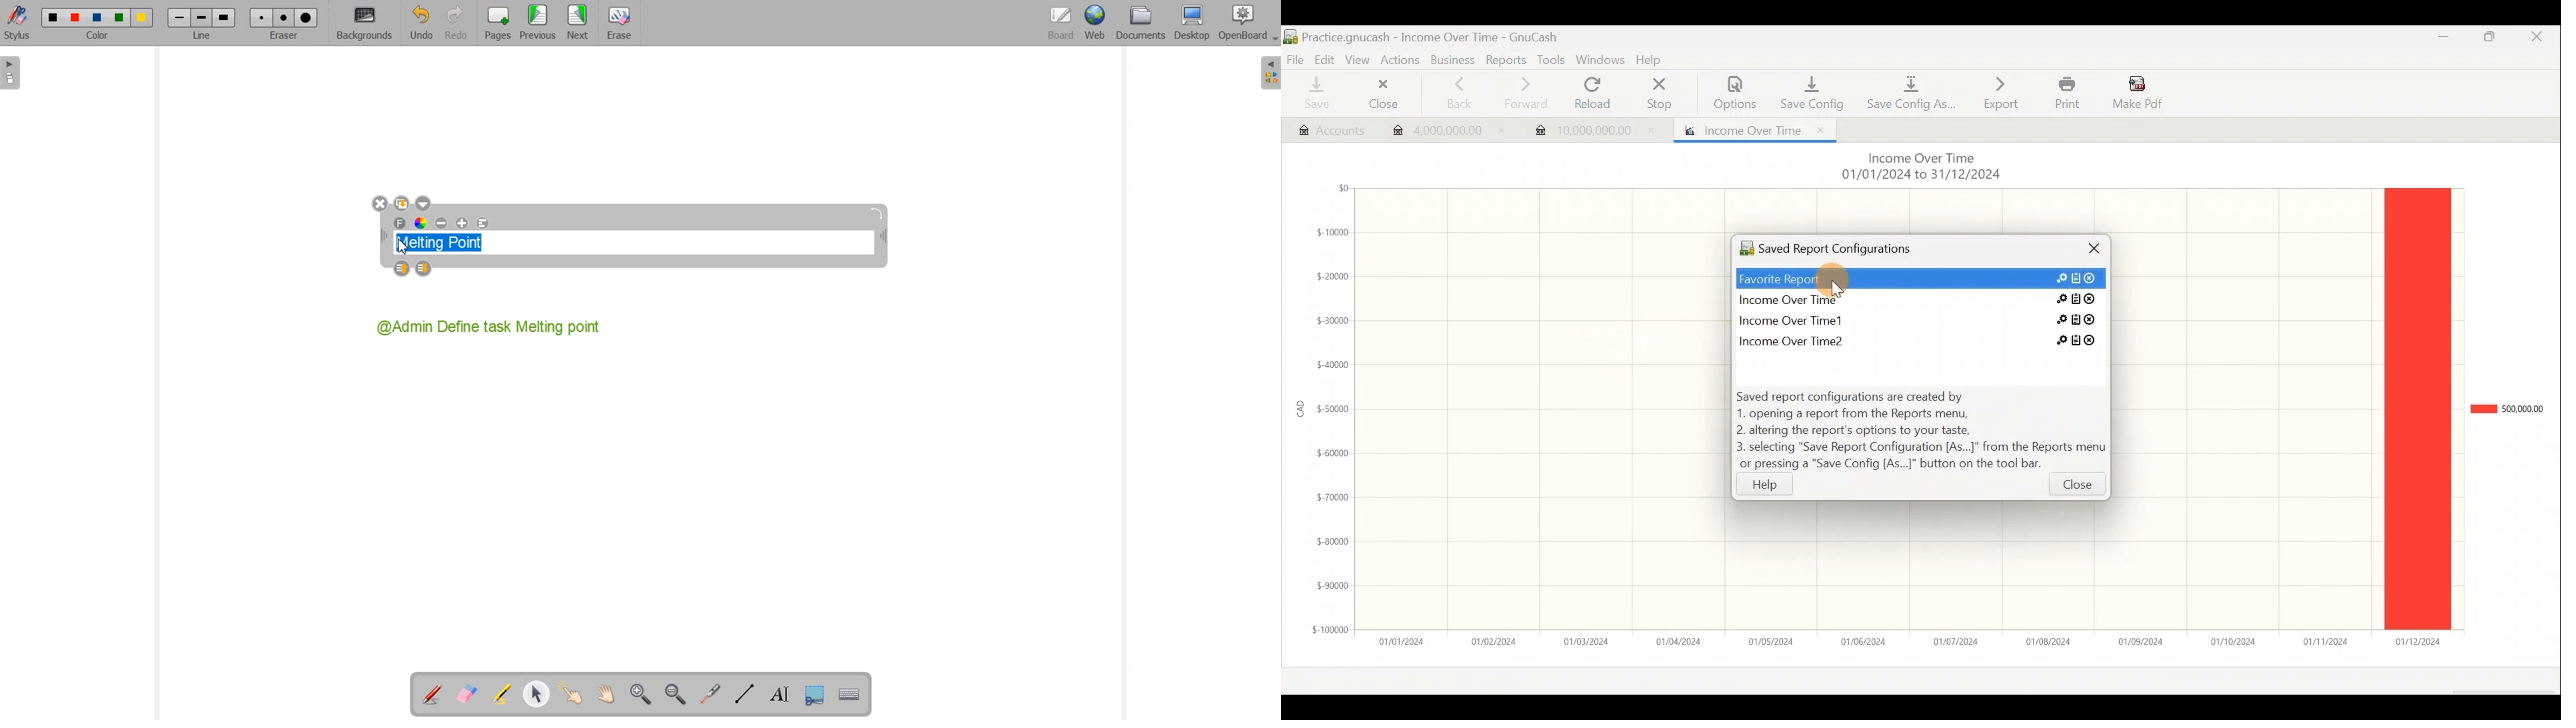  I want to click on Cursor, so click(1837, 285).